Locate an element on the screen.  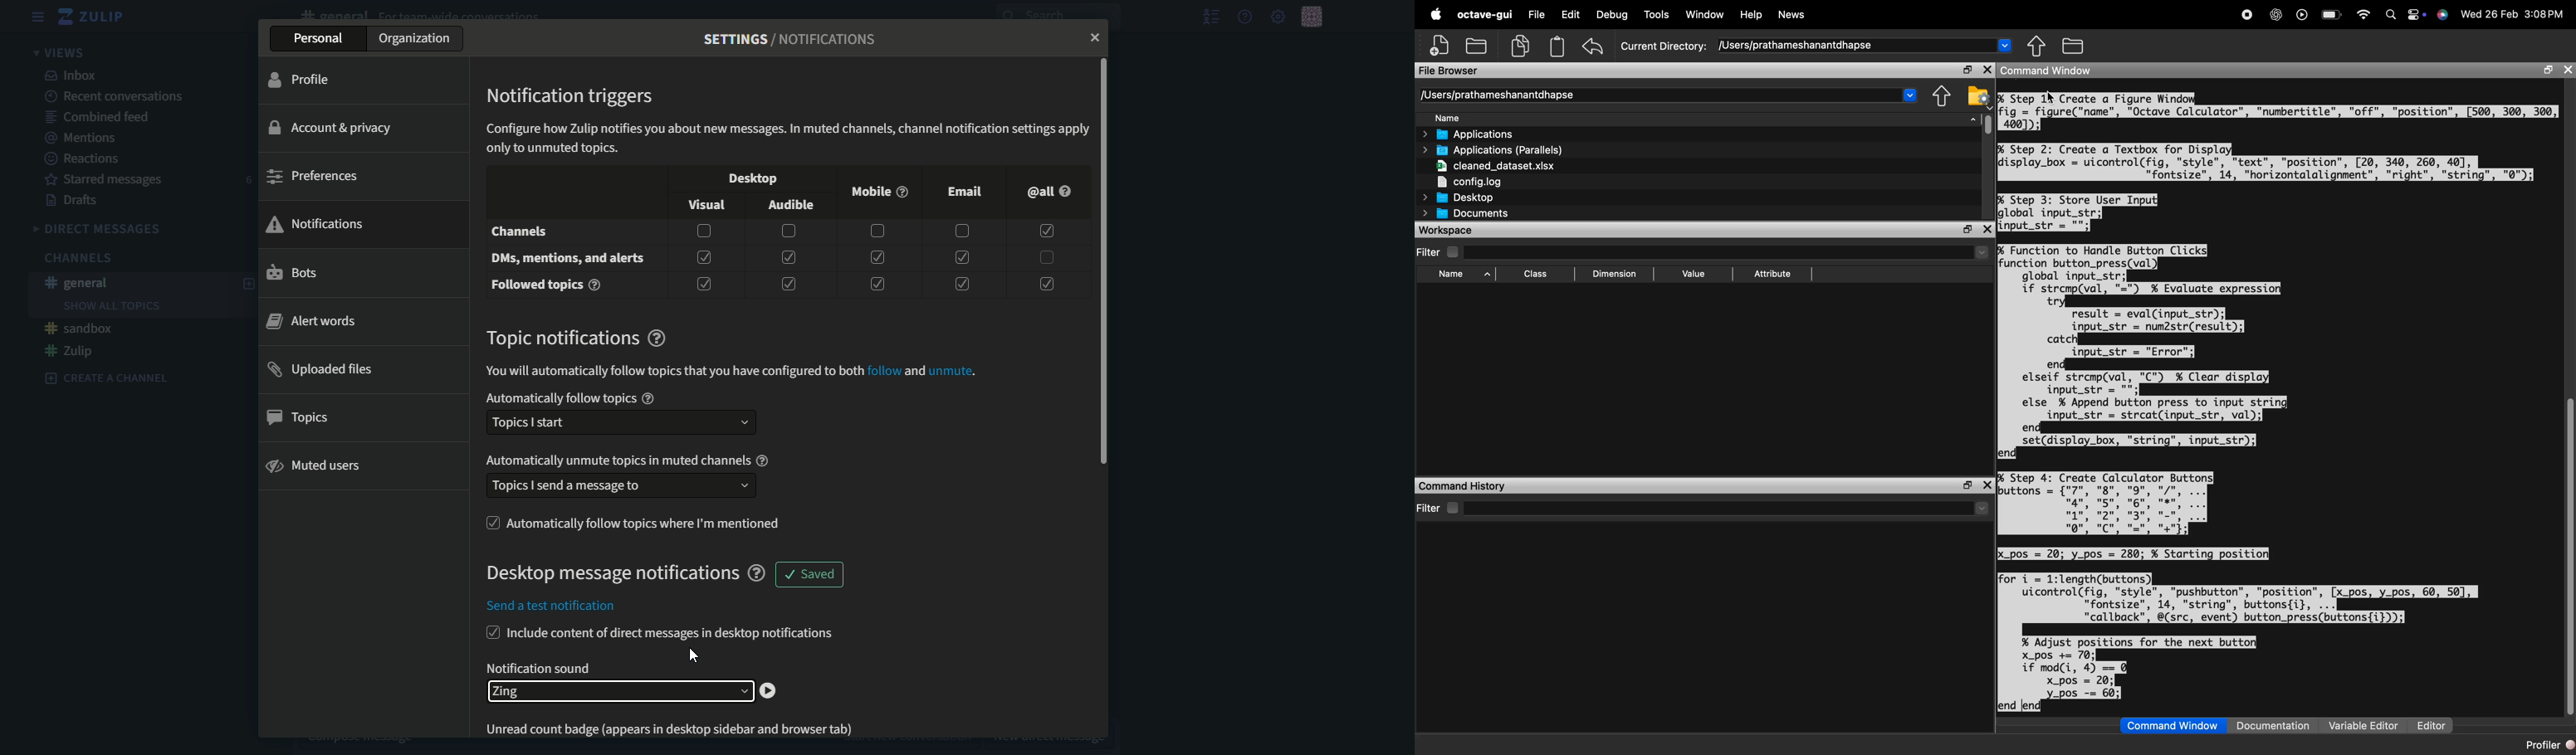
checkbox is located at coordinates (706, 256).